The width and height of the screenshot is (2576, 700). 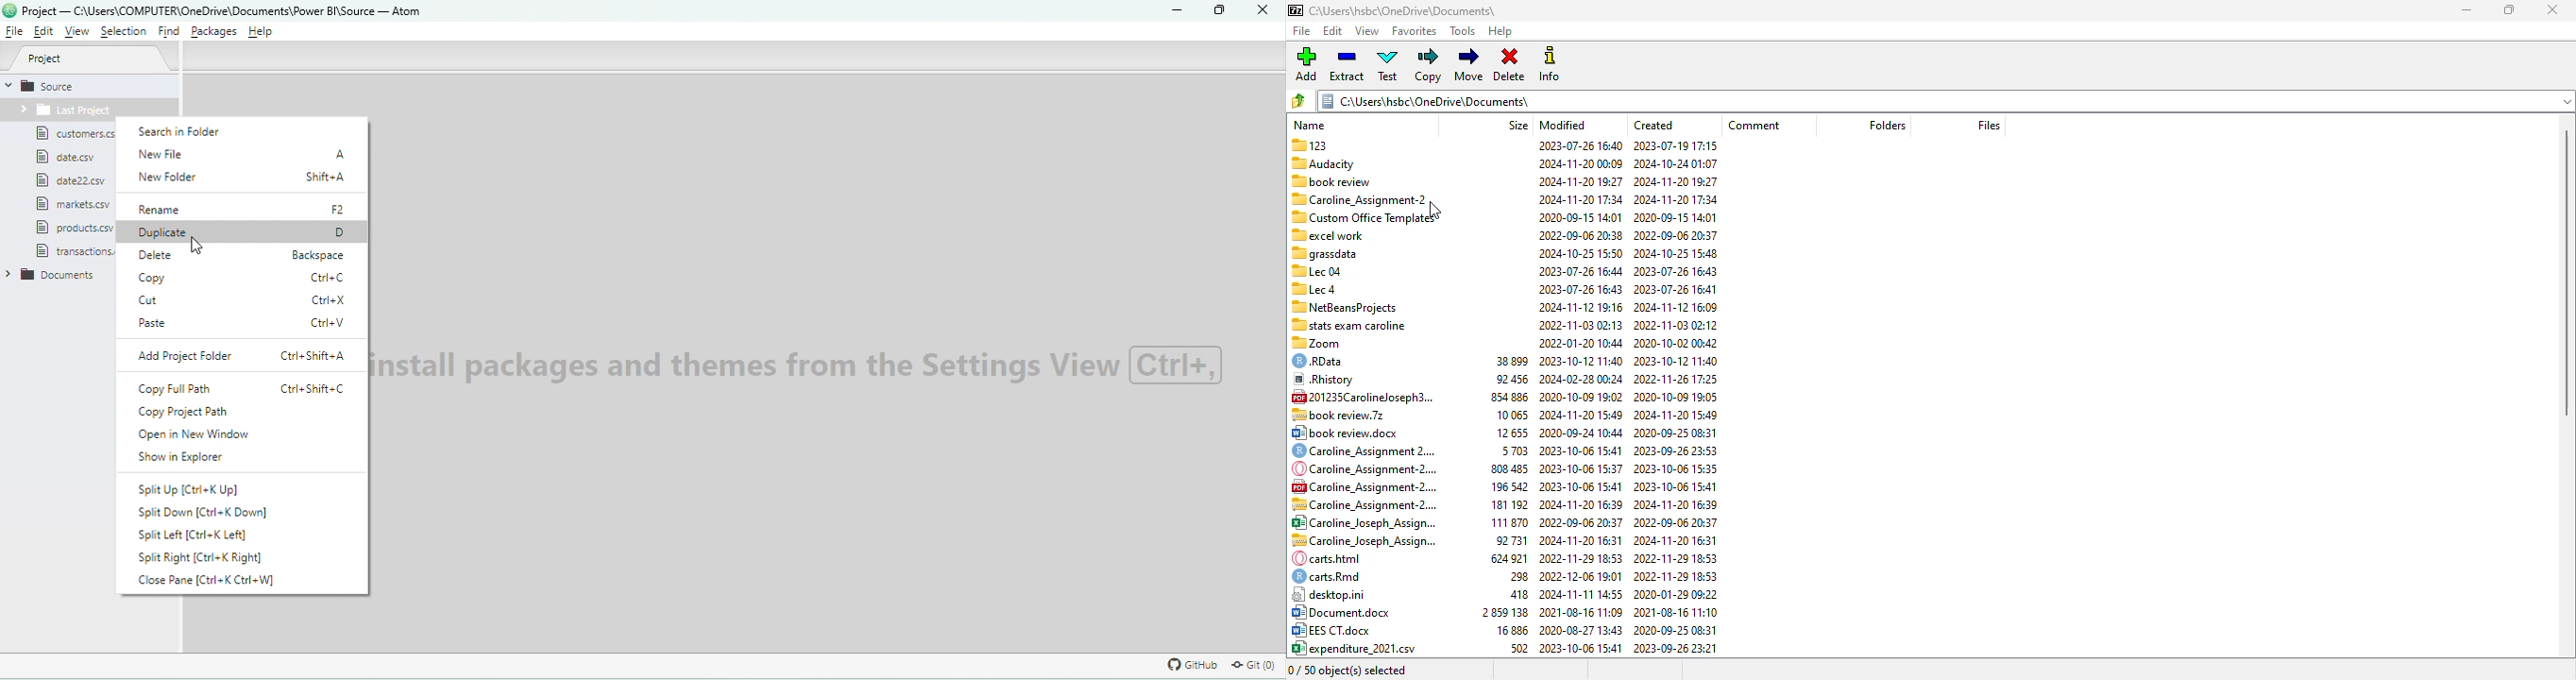 I want to click on Split up, so click(x=191, y=489).